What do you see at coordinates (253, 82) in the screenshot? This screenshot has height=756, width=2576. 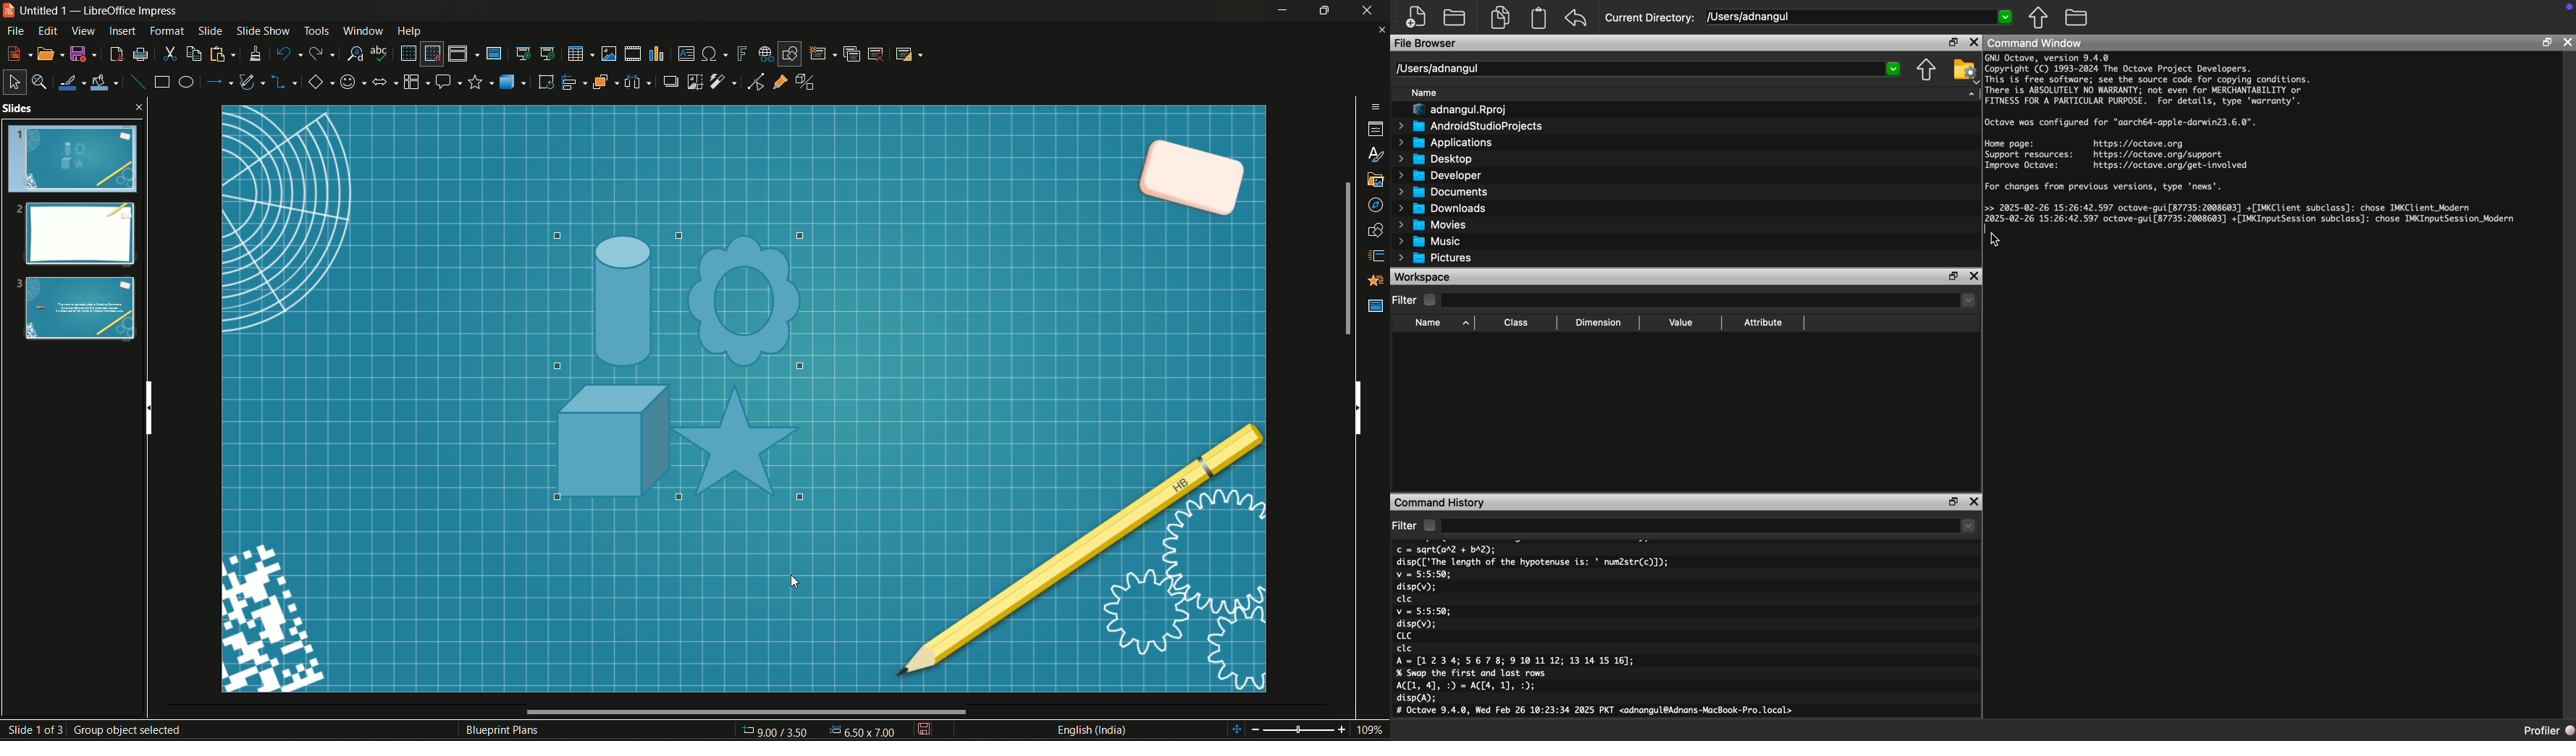 I see `curves and polygon` at bounding box center [253, 82].